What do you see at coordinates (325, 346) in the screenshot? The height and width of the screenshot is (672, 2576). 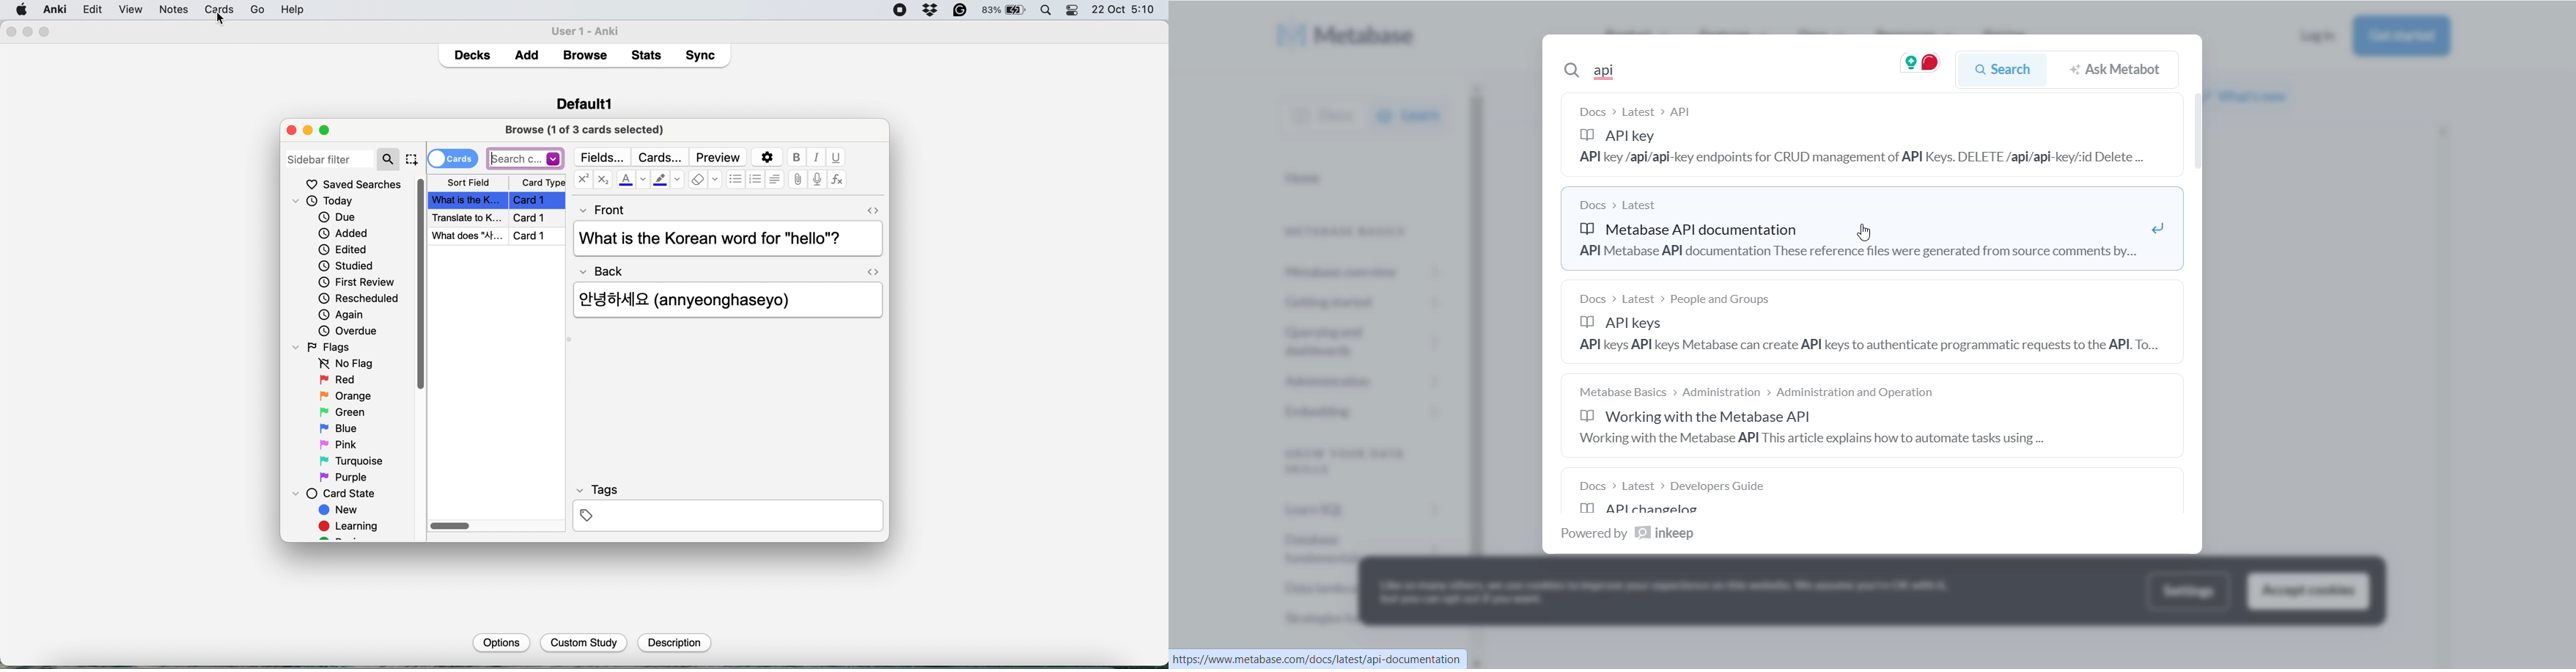 I see `flags` at bounding box center [325, 346].